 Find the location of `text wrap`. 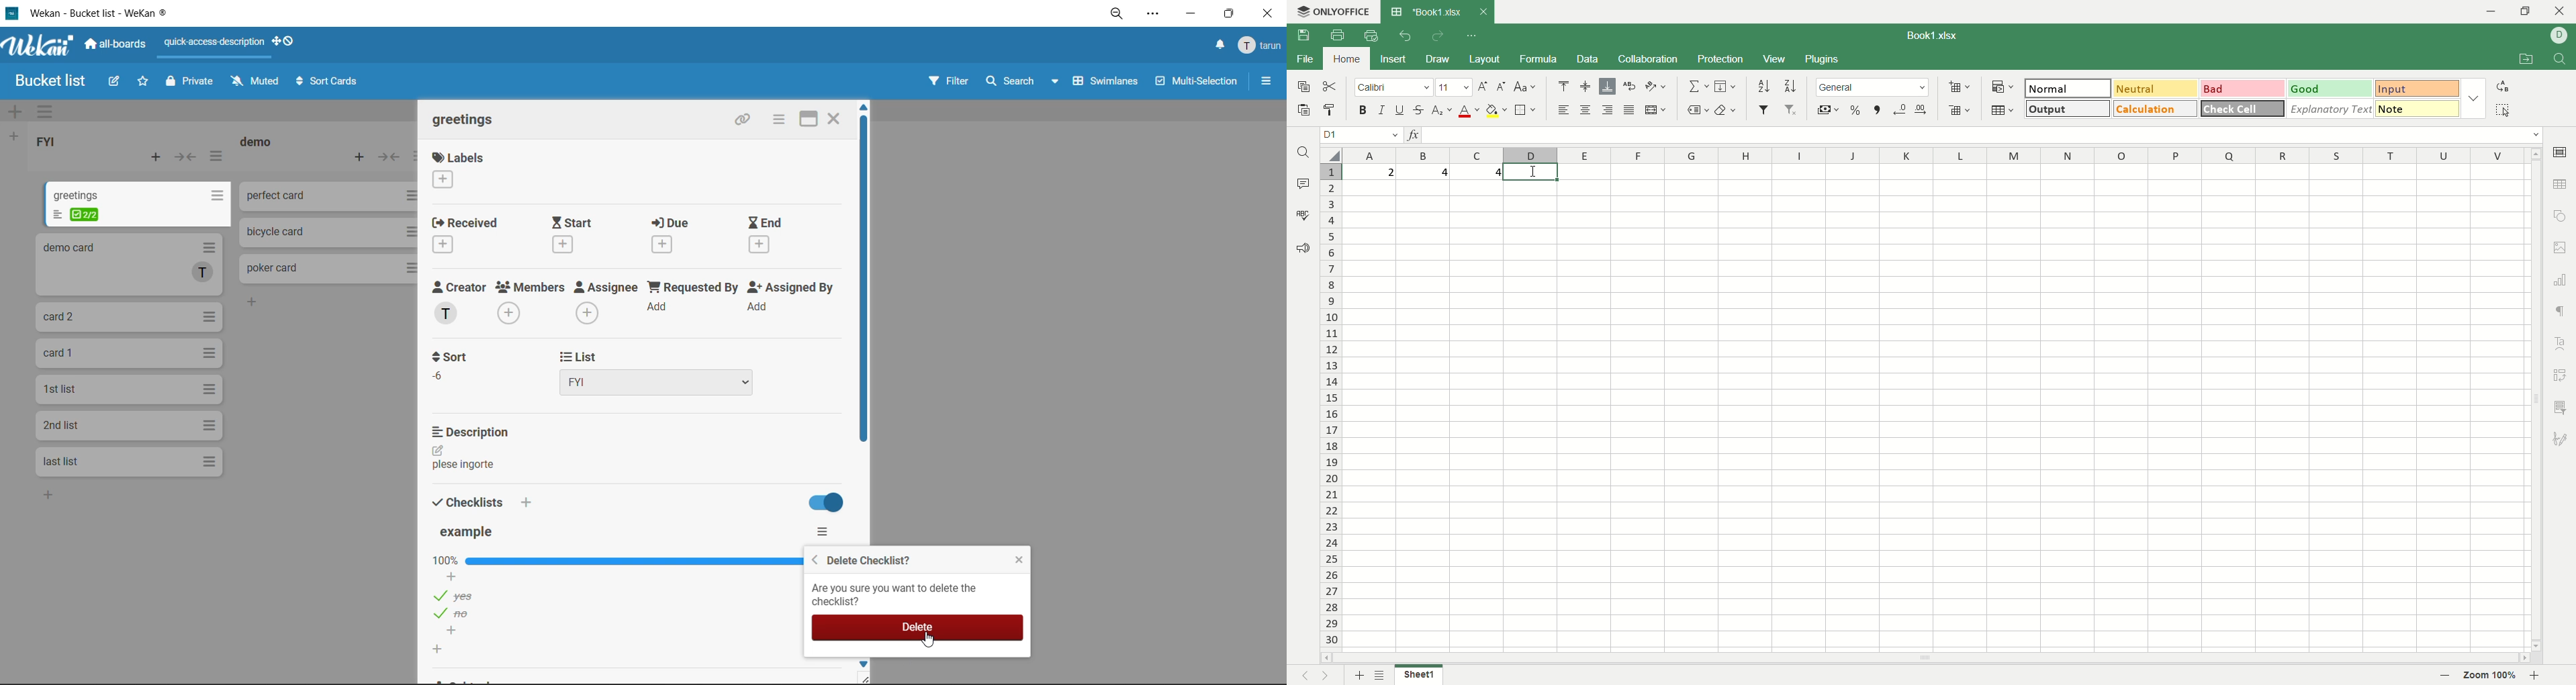

text wrap is located at coordinates (1628, 87).